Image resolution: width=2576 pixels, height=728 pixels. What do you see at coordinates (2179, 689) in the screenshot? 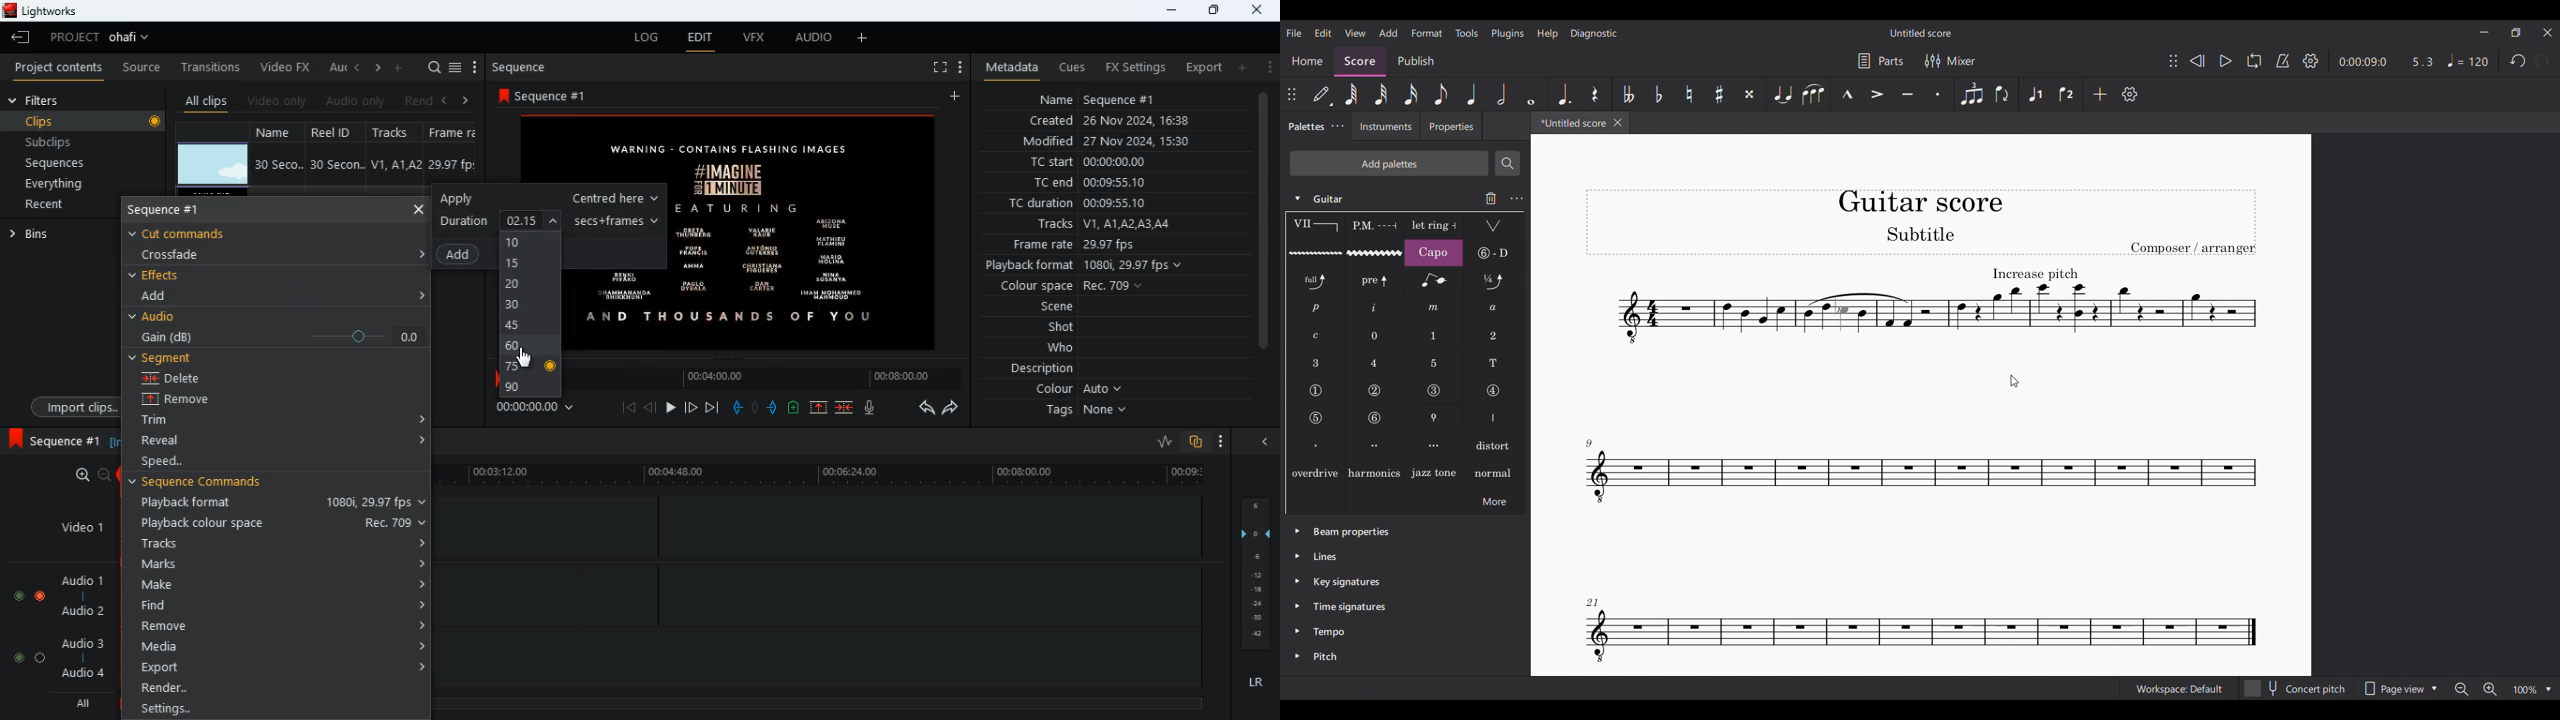
I see `Current workspace setting` at bounding box center [2179, 689].